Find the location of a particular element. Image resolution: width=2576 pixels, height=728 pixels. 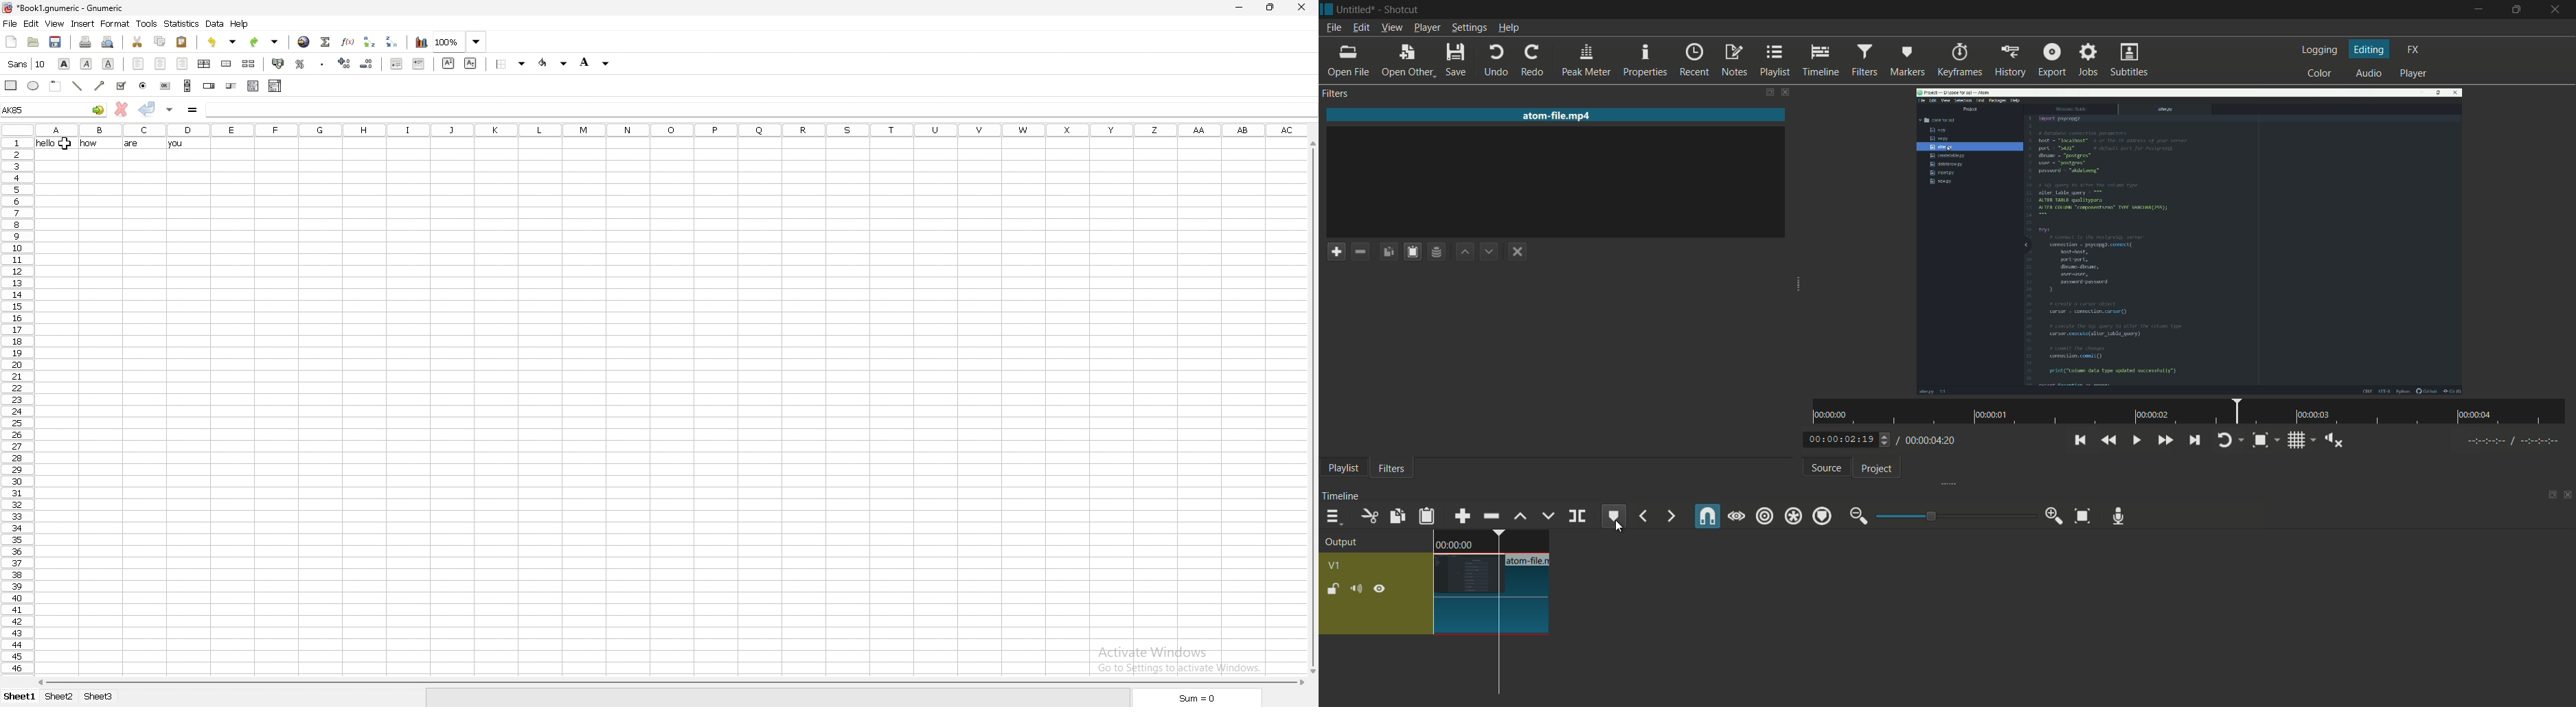

open other is located at coordinates (1404, 61).